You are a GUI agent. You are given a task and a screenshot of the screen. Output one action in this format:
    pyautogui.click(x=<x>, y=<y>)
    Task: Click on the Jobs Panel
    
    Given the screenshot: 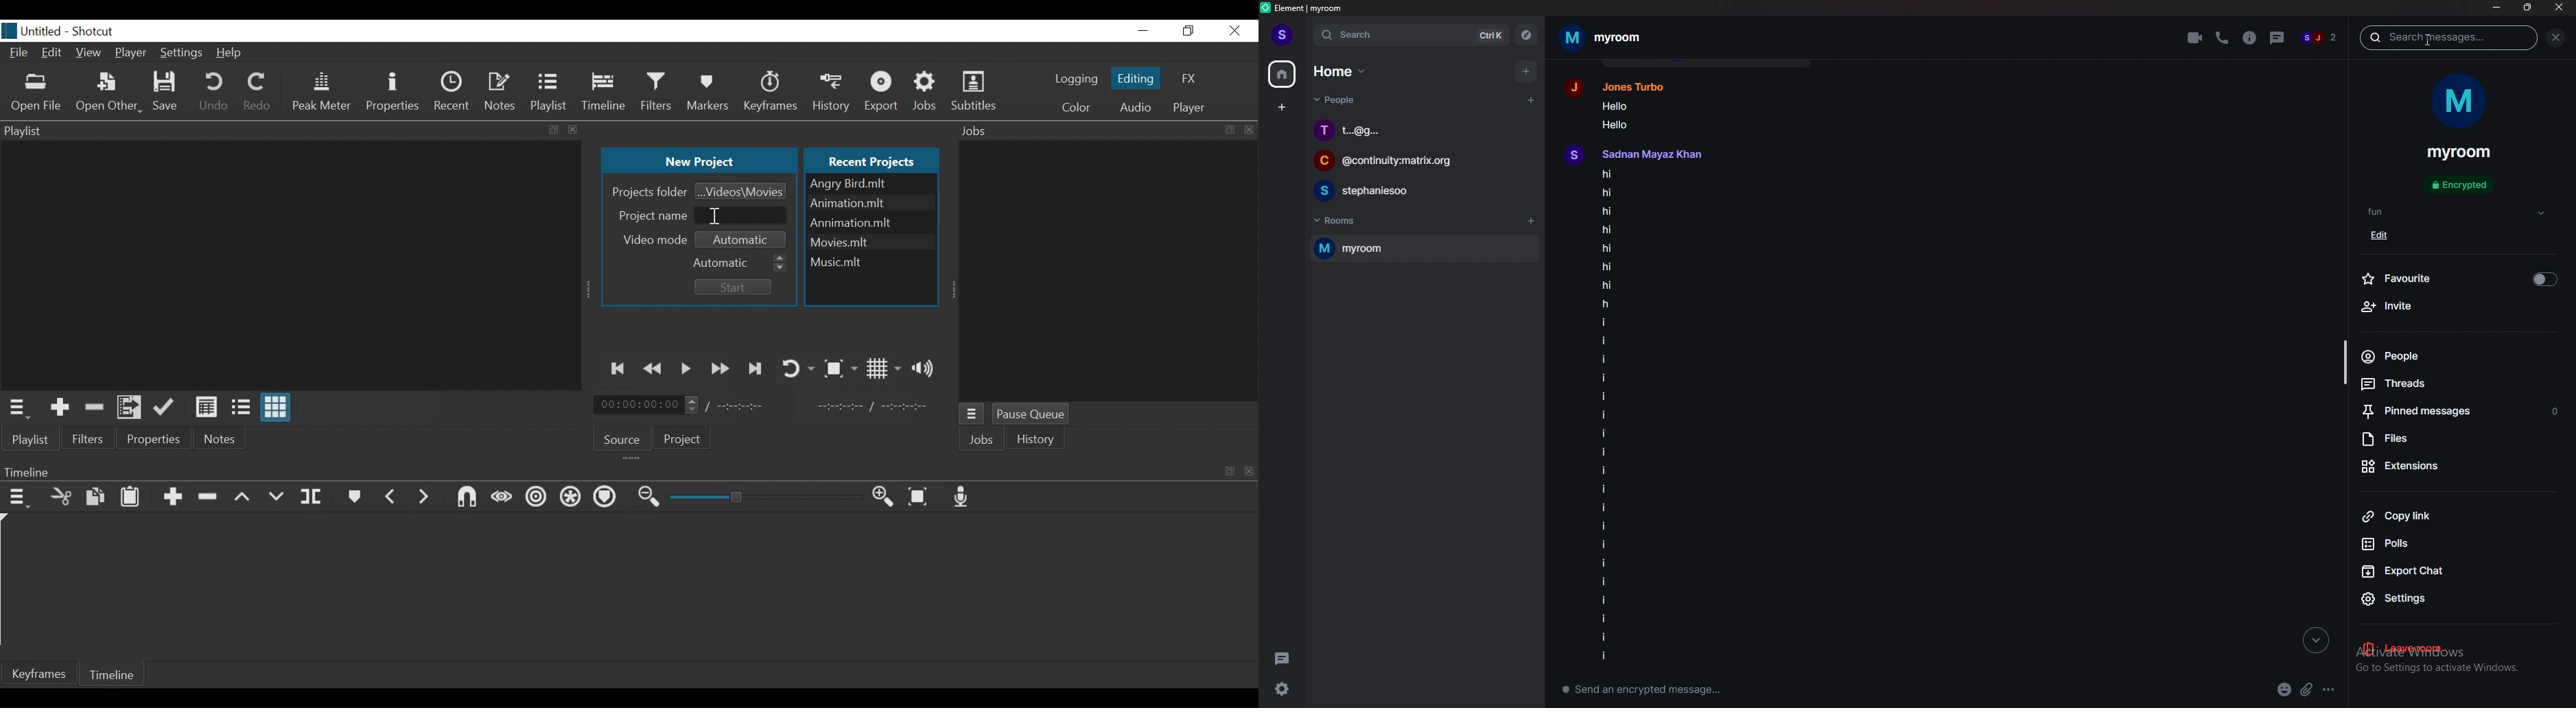 What is the action you would take?
    pyautogui.click(x=1110, y=271)
    